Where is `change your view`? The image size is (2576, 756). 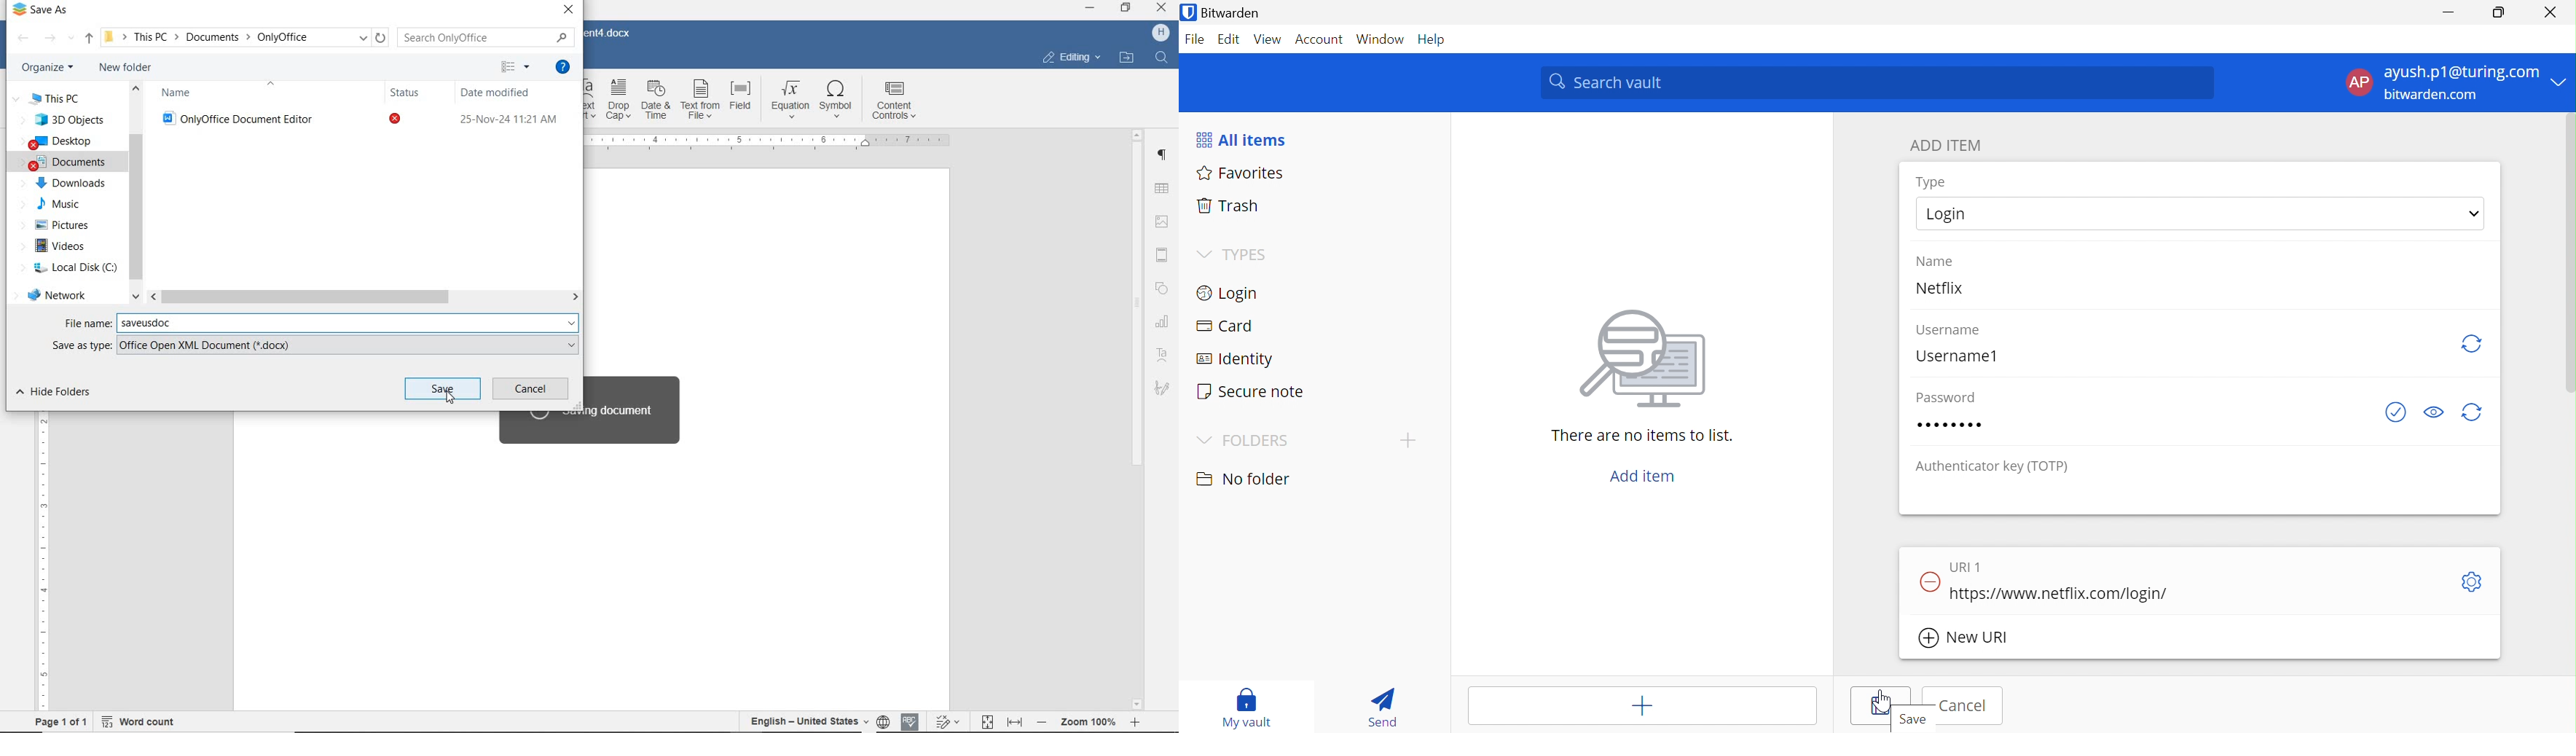 change your view is located at coordinates (514, 67).